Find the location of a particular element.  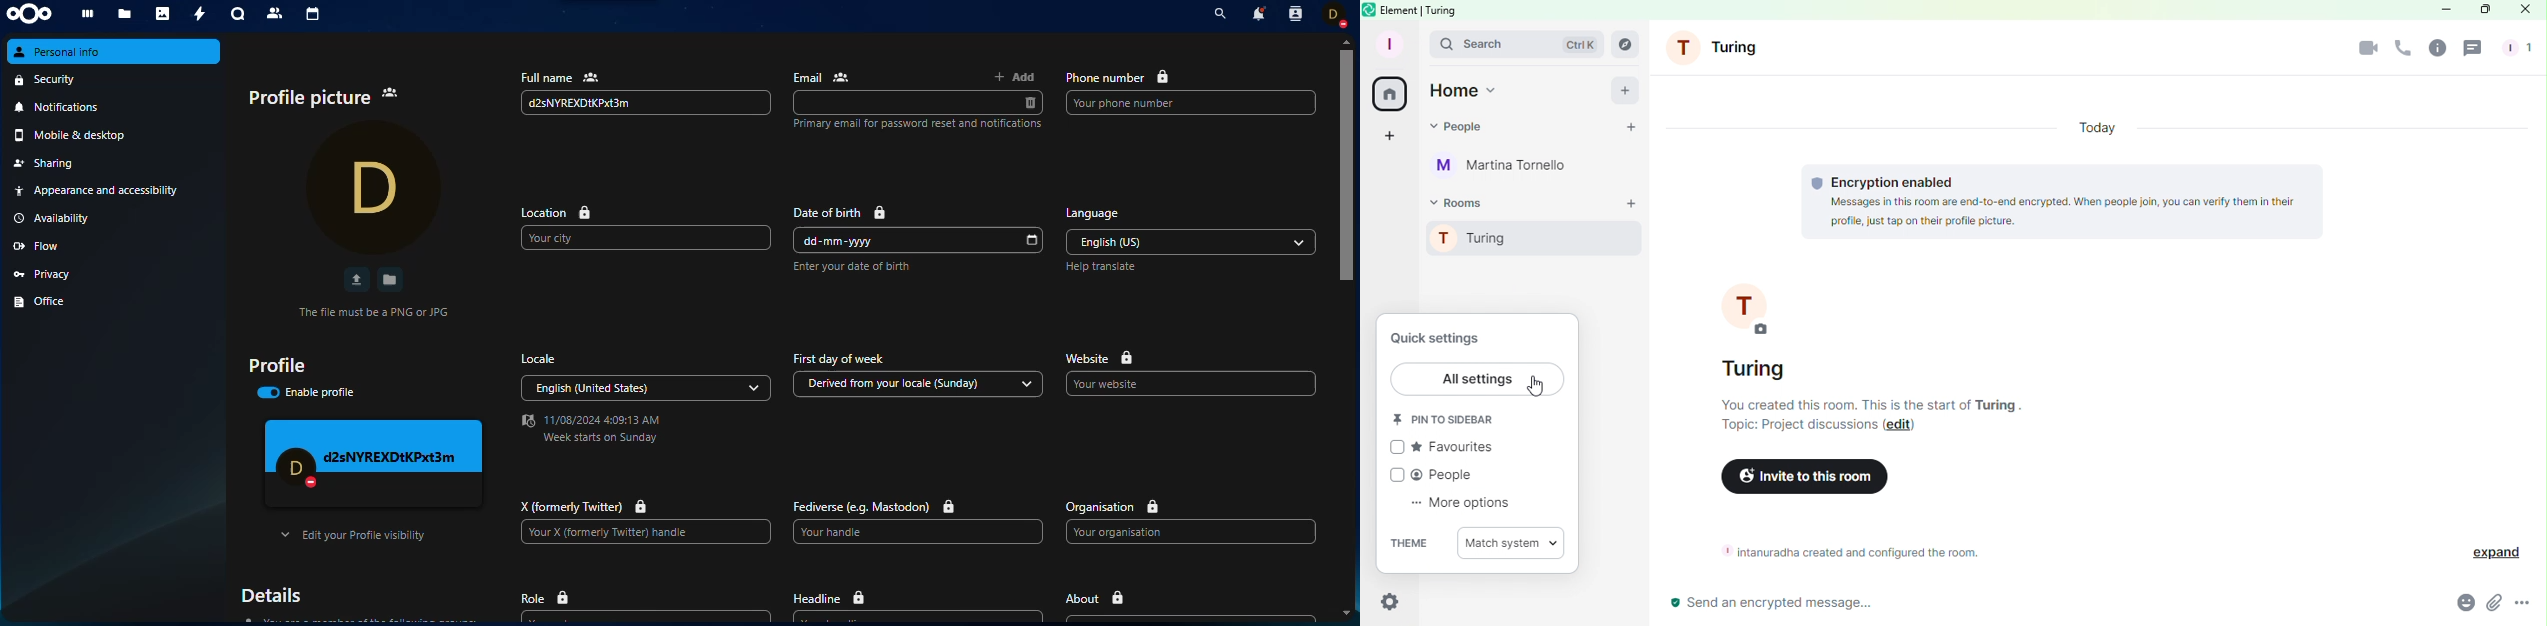

Topic is located at coordinates (1798, 427).